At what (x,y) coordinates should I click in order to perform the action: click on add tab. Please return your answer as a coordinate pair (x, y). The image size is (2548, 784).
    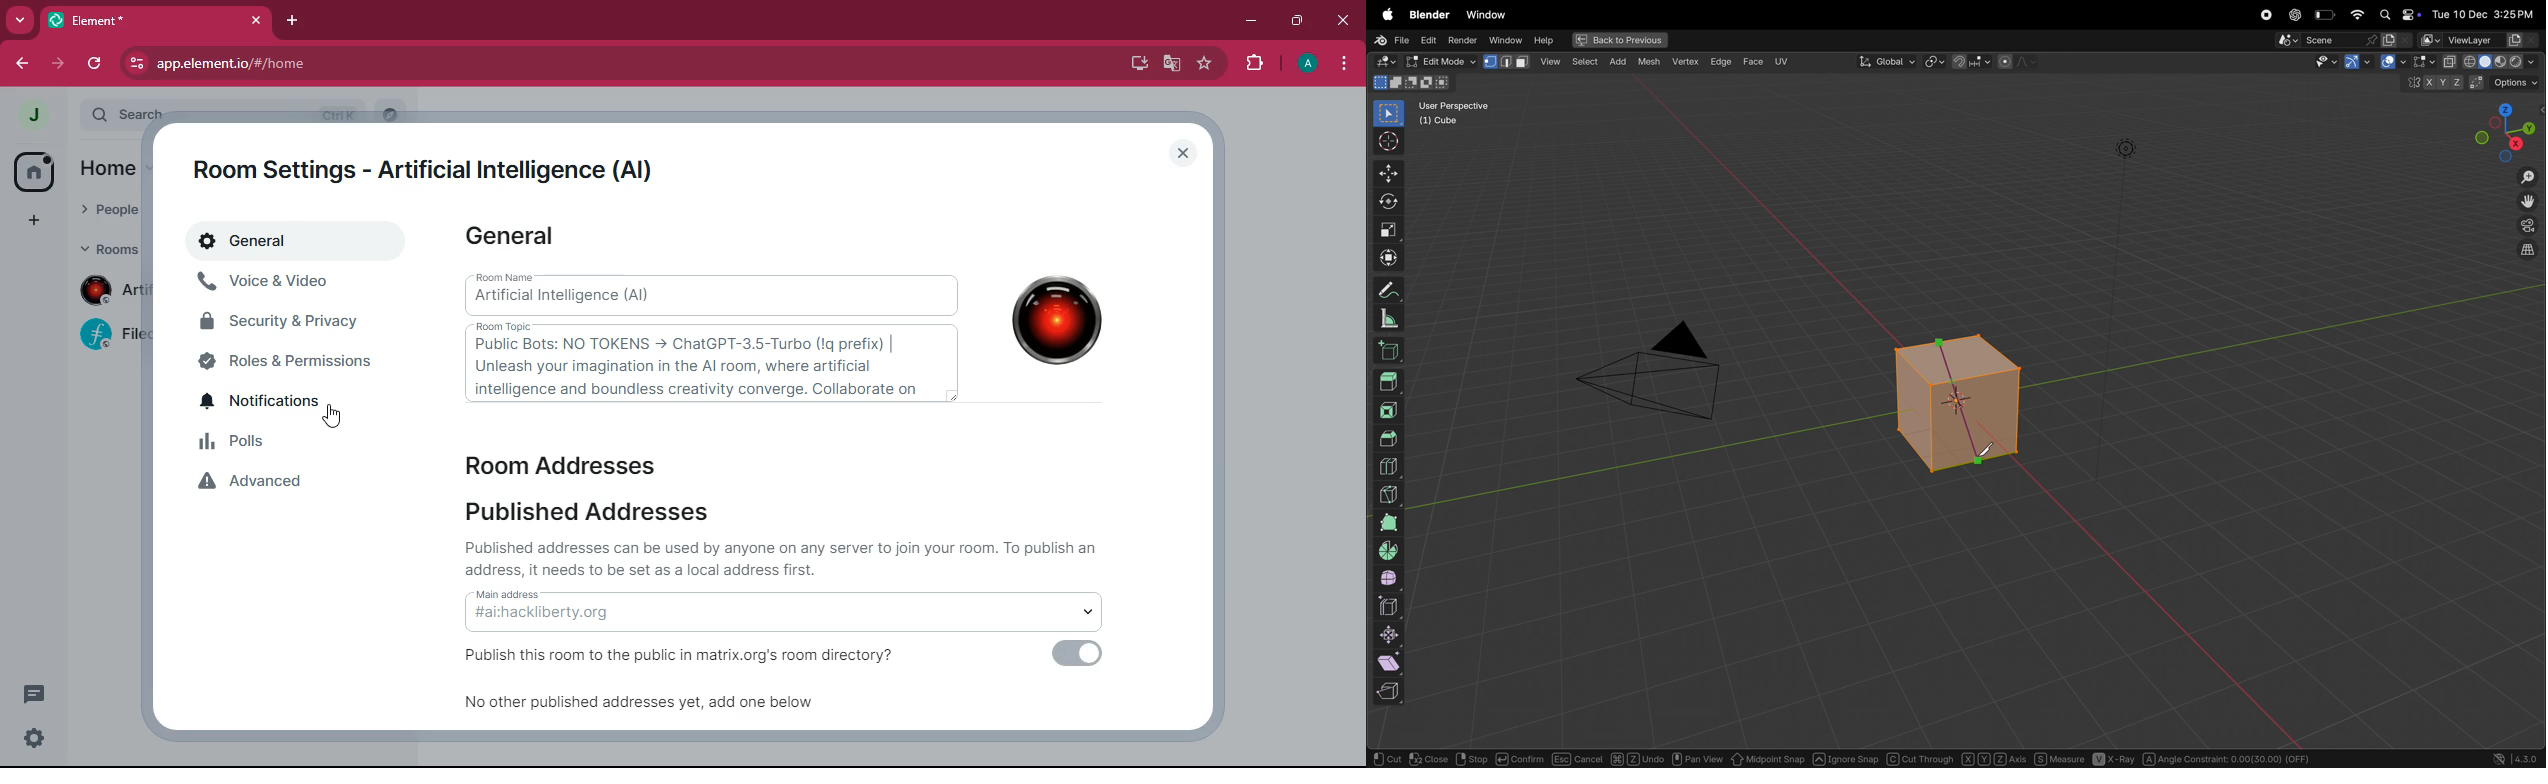
    Looking at the image, I should click on (296, 22).